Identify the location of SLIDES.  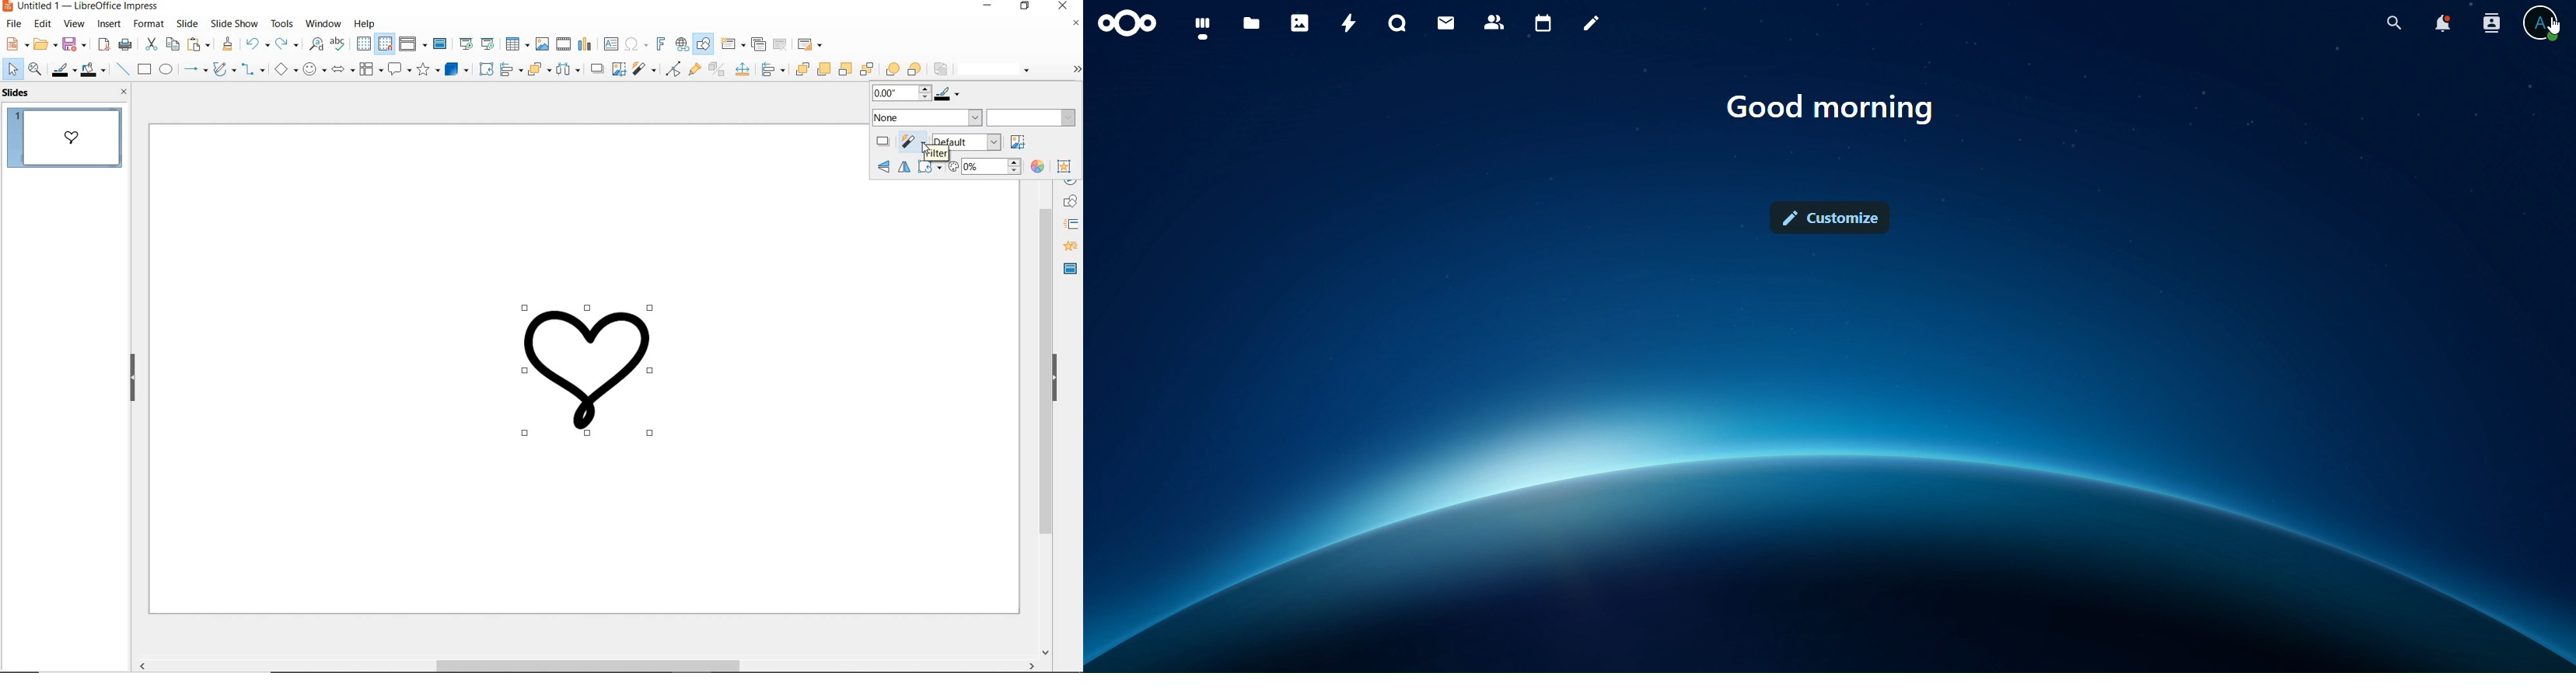
(18, 93).